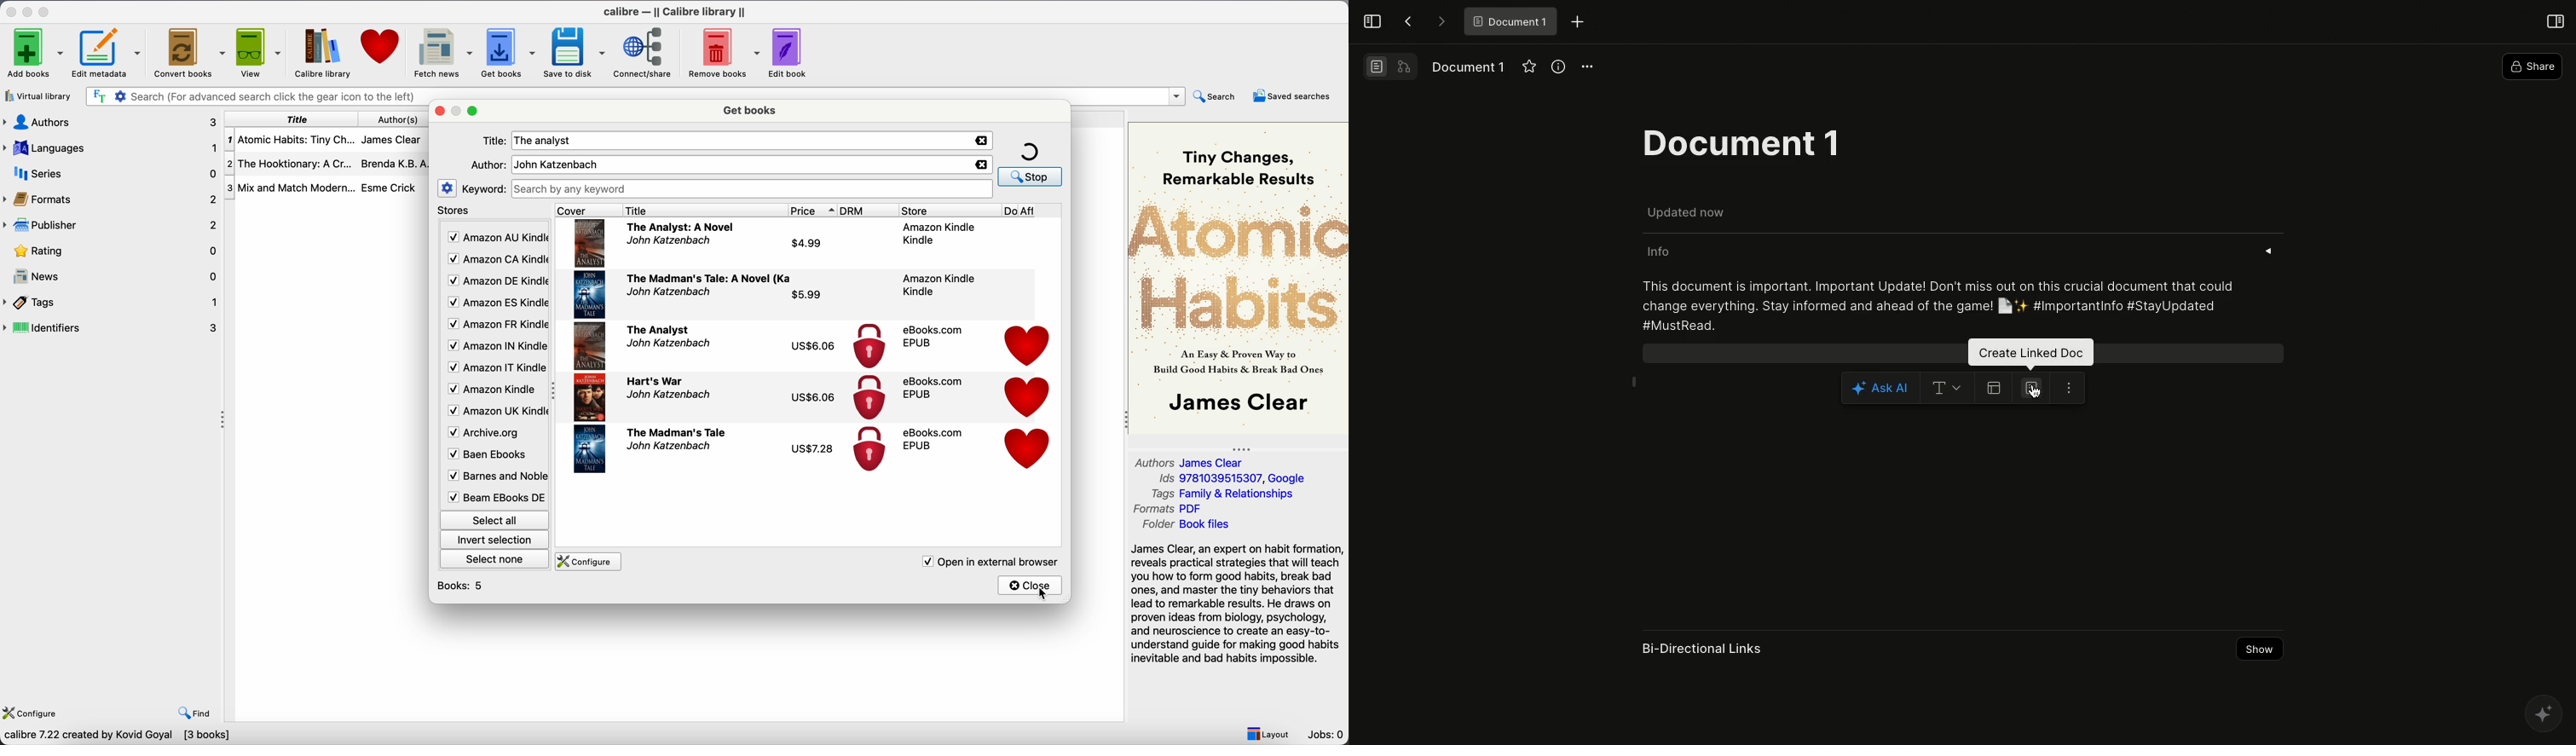 The width and height of the screenshot is (2576, 756). Describe the element at coordinates (497, 259) in the screenshot. I see `Amazon CA Kindle` at that location.